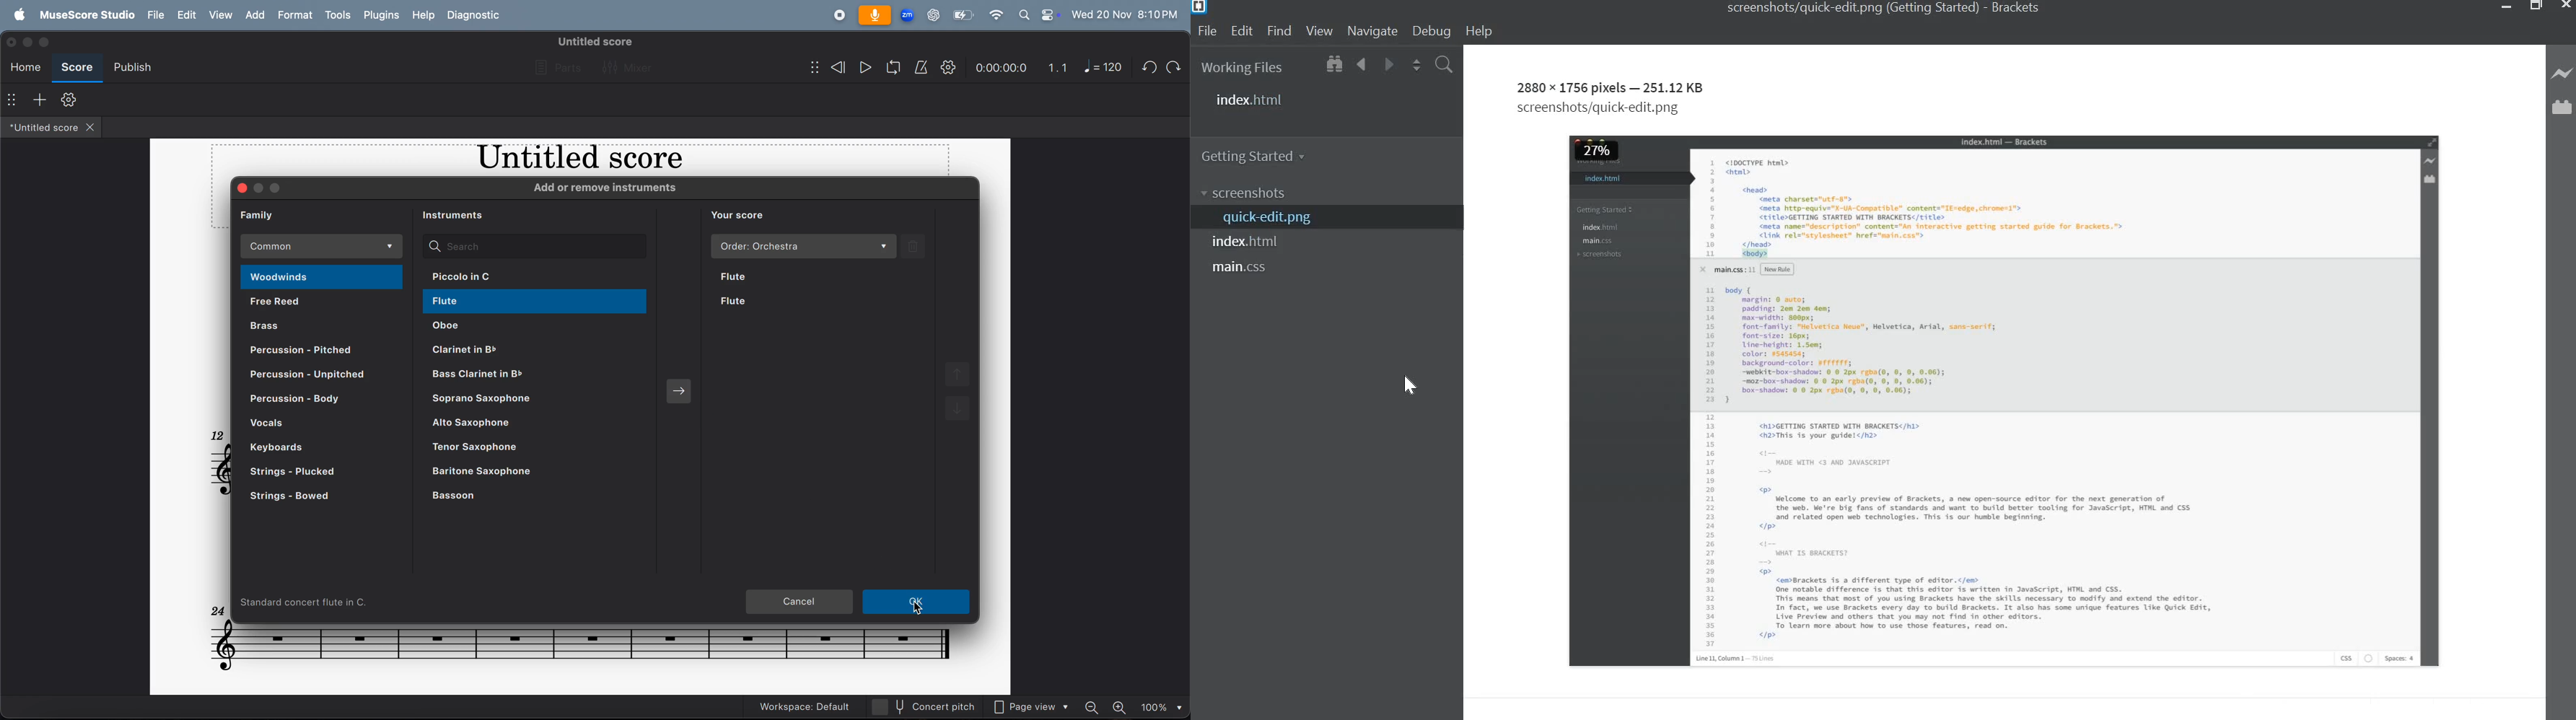 This screenshot has width=2576, height=728. Describe the element at coordinates (2506, 8) in the screenshot. I see `minimize` at that location.